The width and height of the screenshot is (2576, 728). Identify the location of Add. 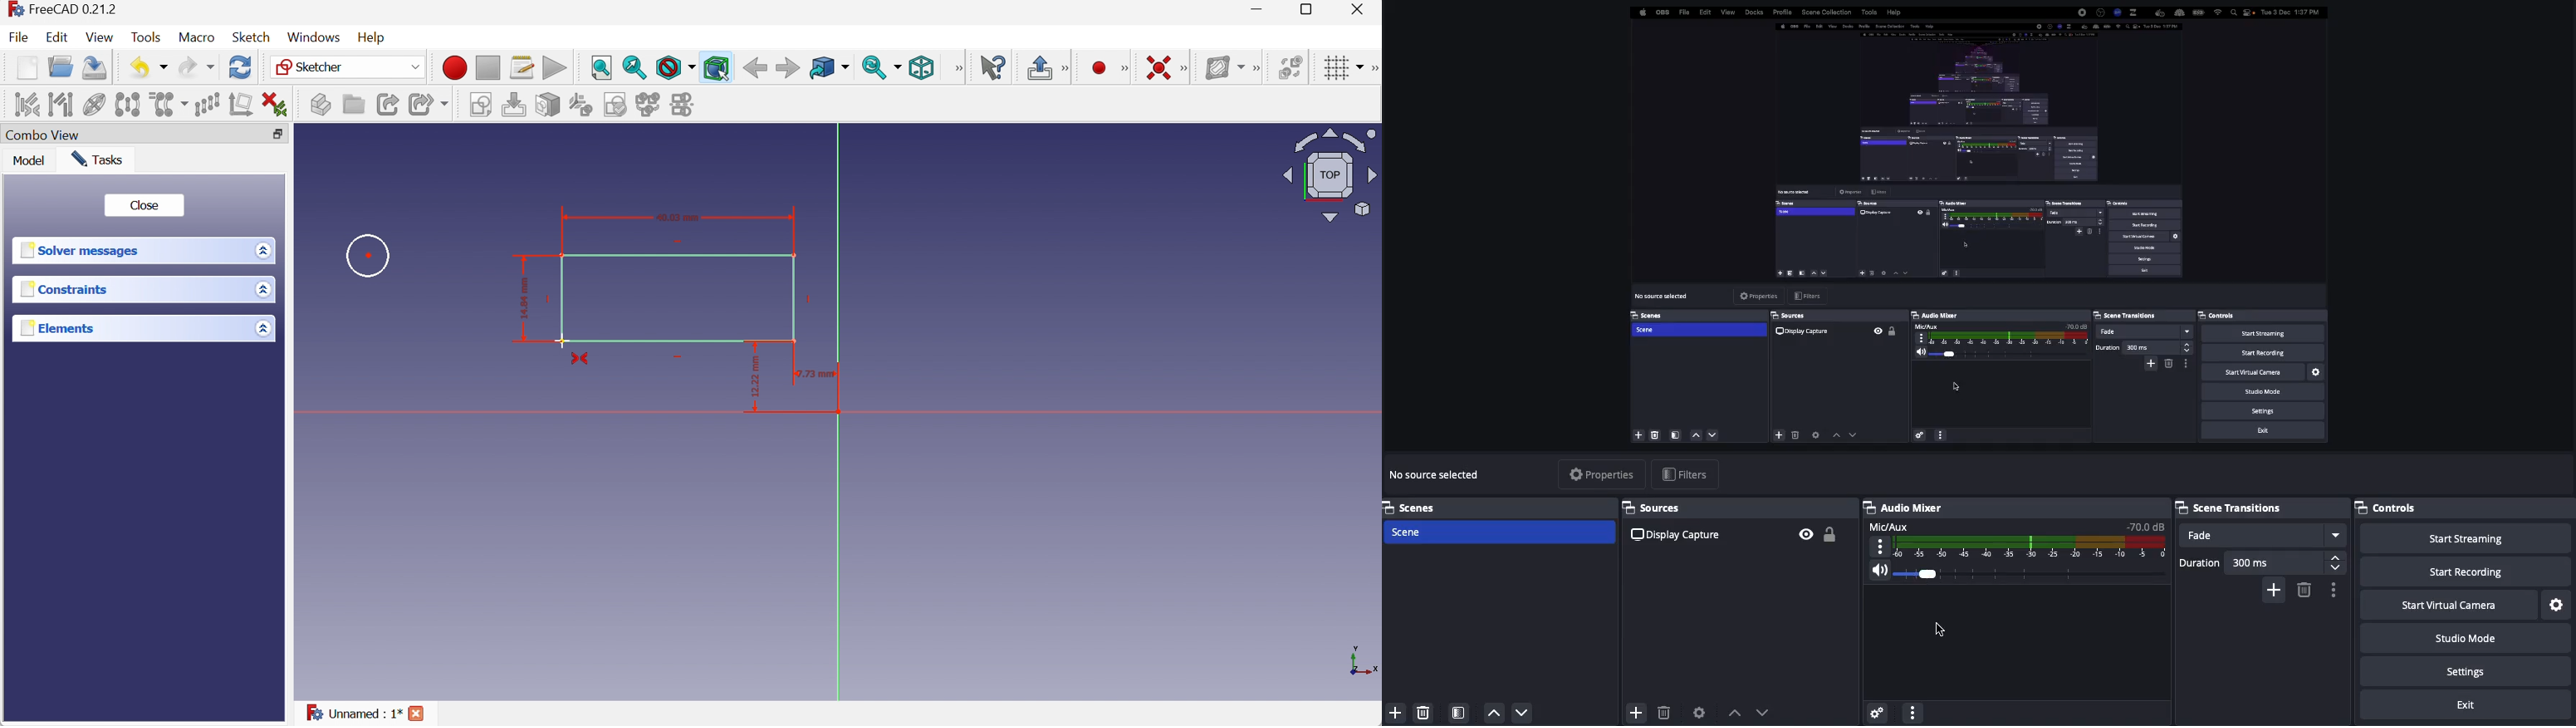
(2274, 588).